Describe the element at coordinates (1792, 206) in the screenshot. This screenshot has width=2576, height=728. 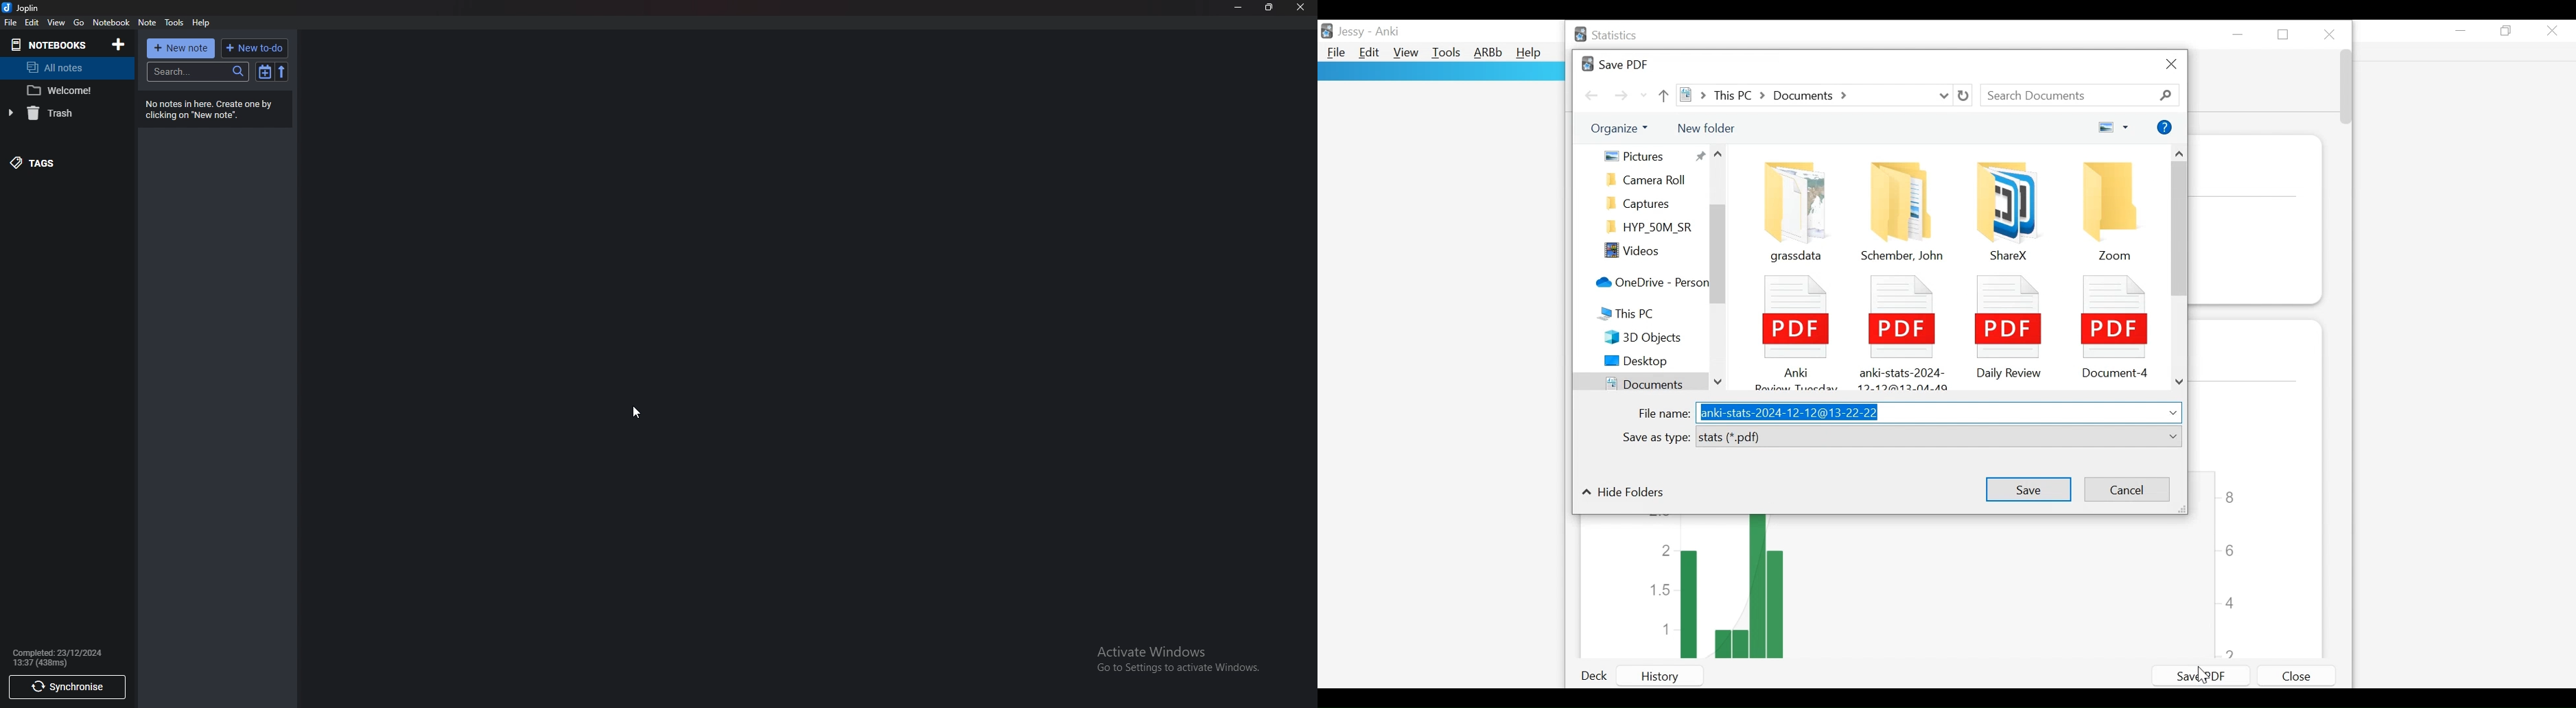
I see `Folder` at that location.